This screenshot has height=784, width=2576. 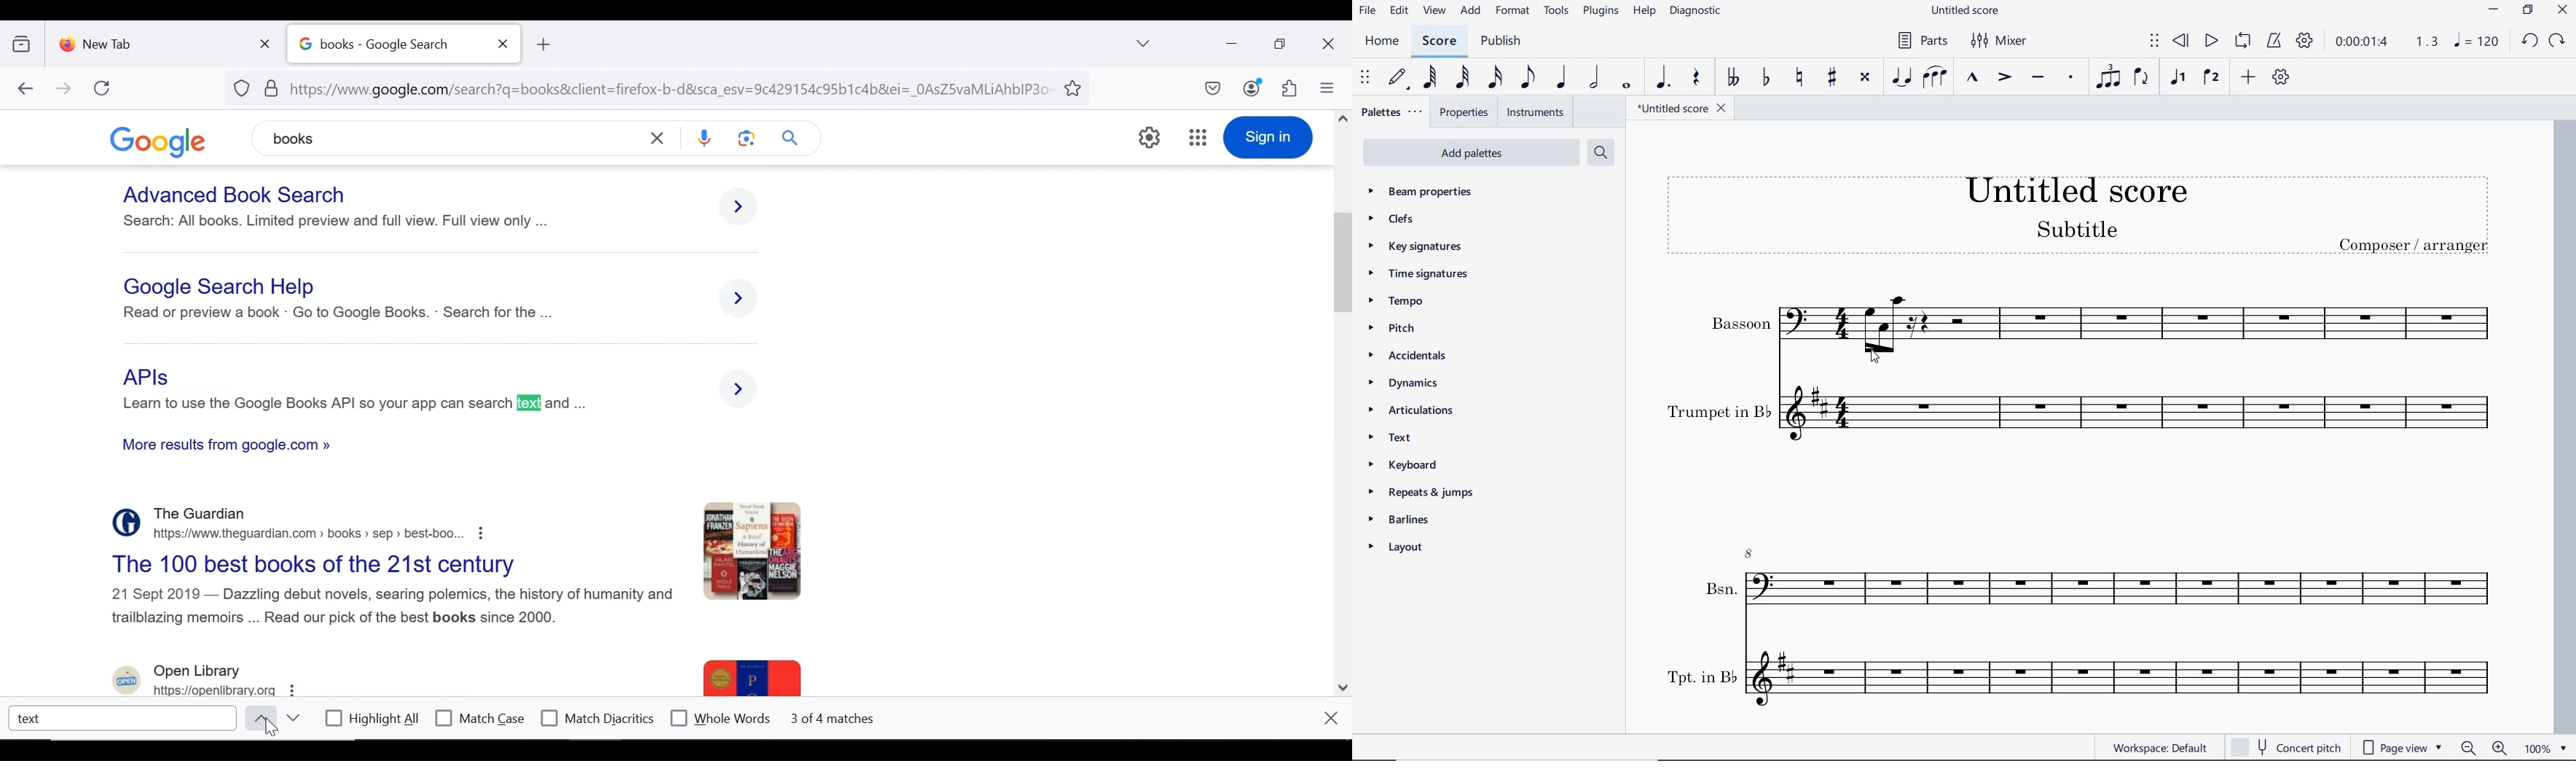 What do you see at coordinates (1683, 108) in the screenshot?
I see `file name` at bounding box center [1683, 108].